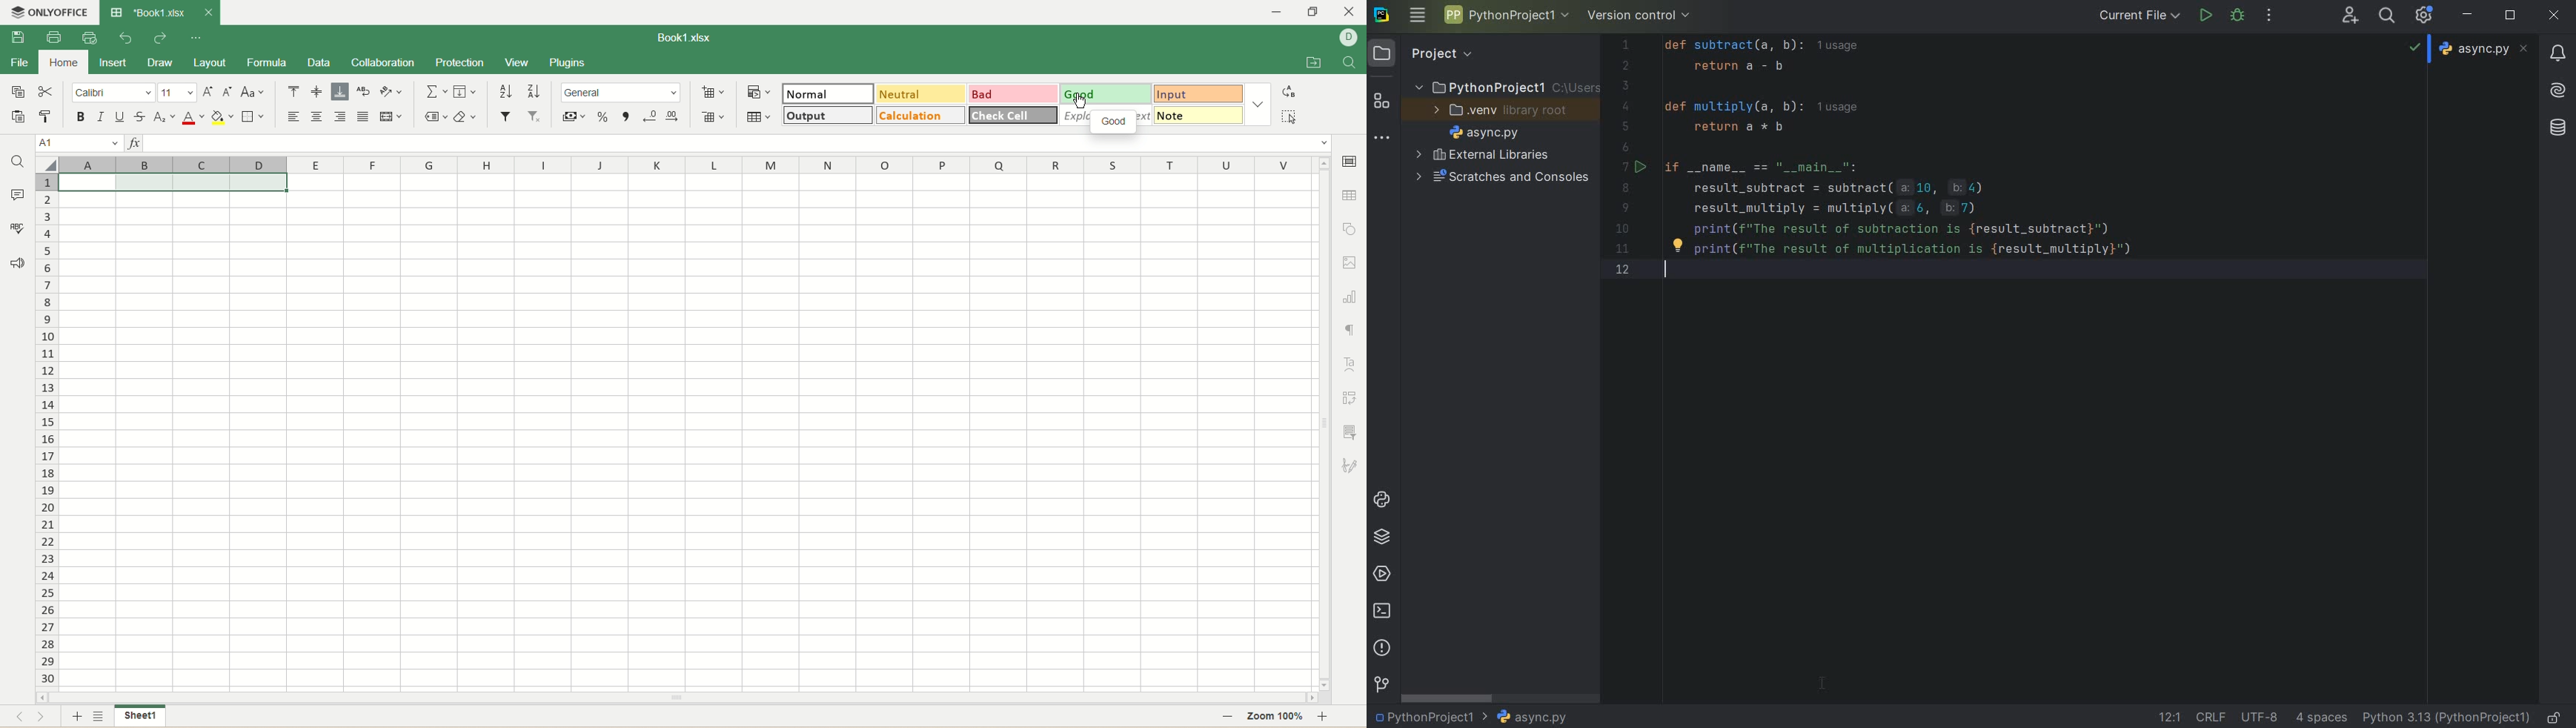 The height and width of the screenshot is (728, 2576). What do you see at coordinates (1505, 15) in the screenshot?
I see `project name` at bounding box center [1505, 15].